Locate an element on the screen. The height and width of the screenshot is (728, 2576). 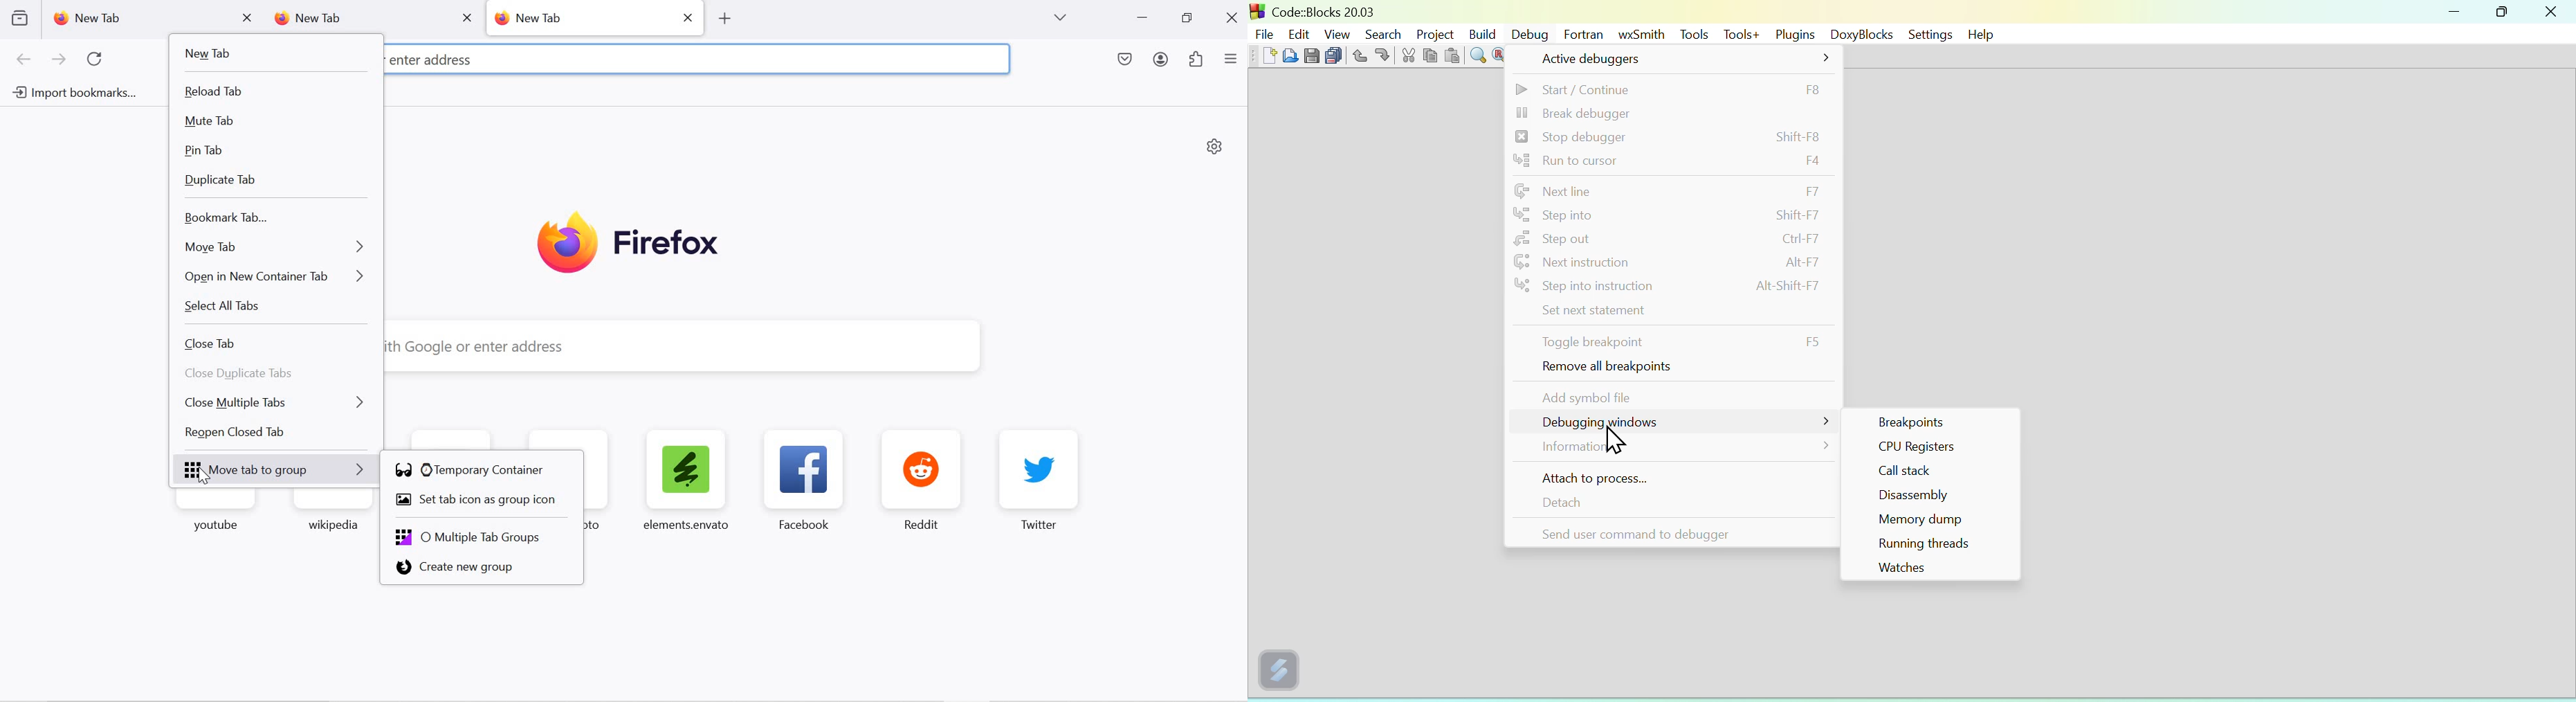
minimize is located at coordinates (1143, 19).